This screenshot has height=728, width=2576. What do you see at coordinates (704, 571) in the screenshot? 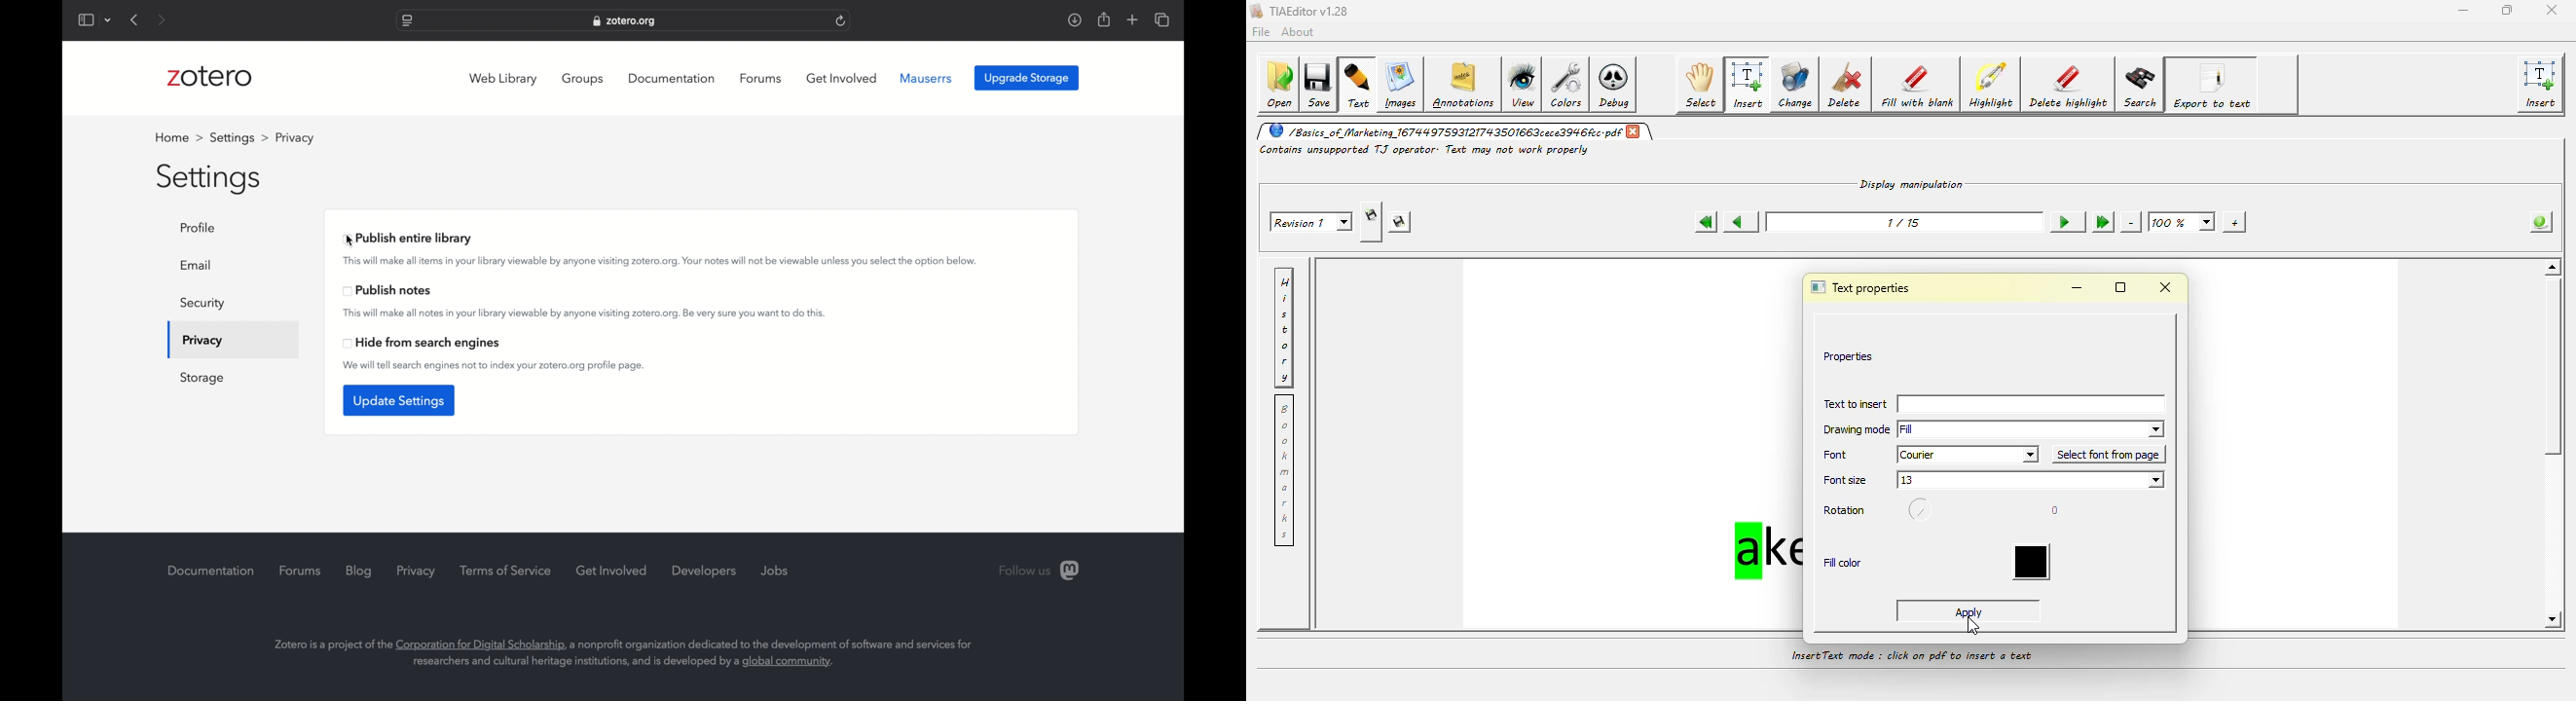
I see `developers` at bounding box center [704, 571].